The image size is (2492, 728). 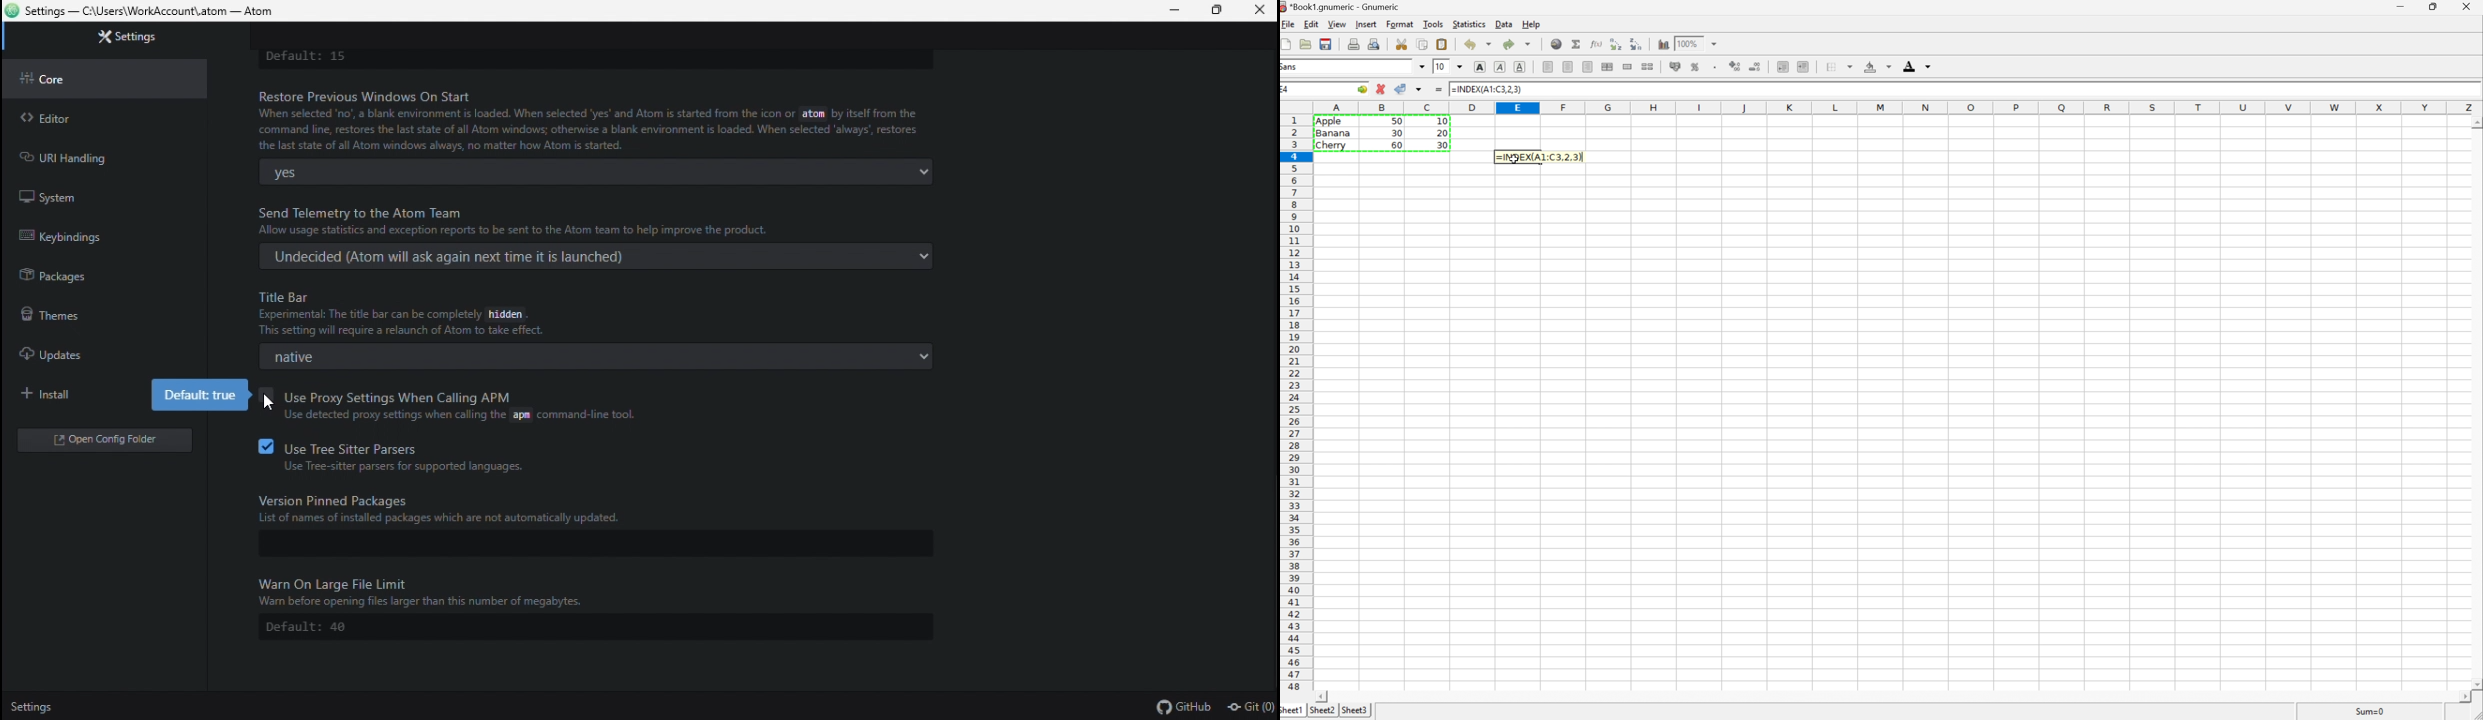 What do you see at coordinates (2403, 6) in the screenshot?
I see `minimize` at bounding box center [2403, 6].